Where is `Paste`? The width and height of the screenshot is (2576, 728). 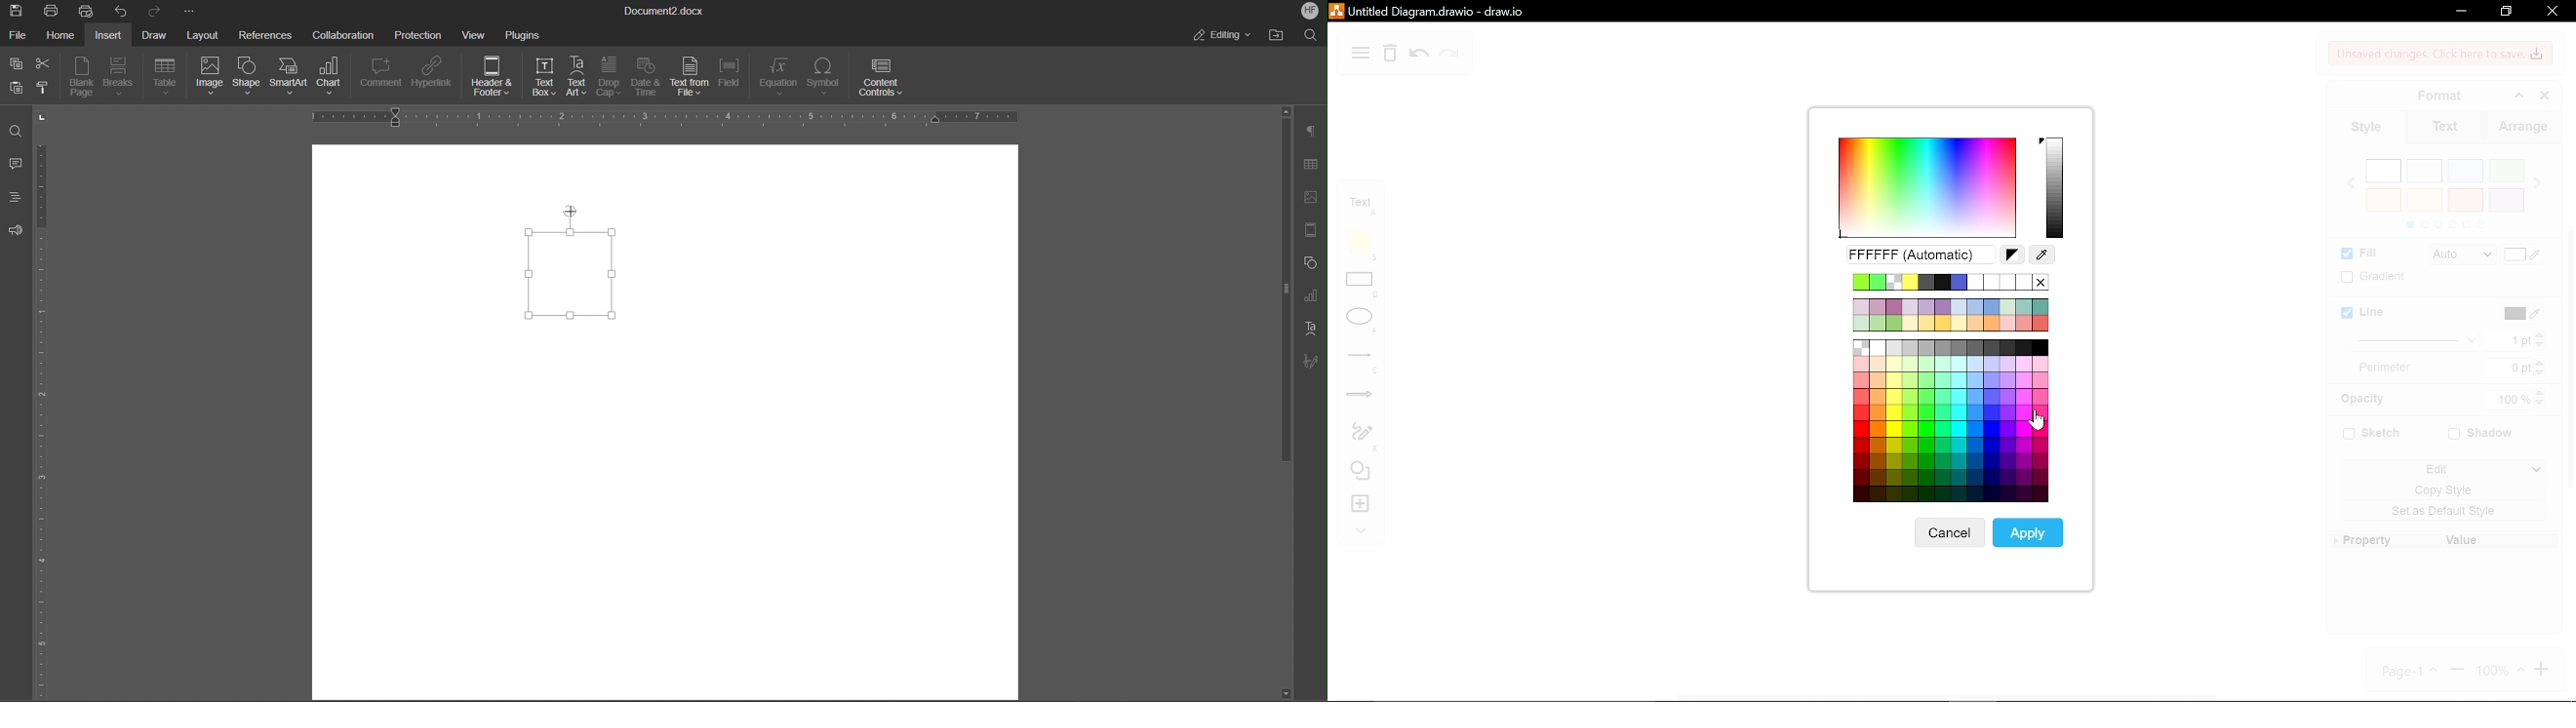
Paste is located at coordinates (16, 87).